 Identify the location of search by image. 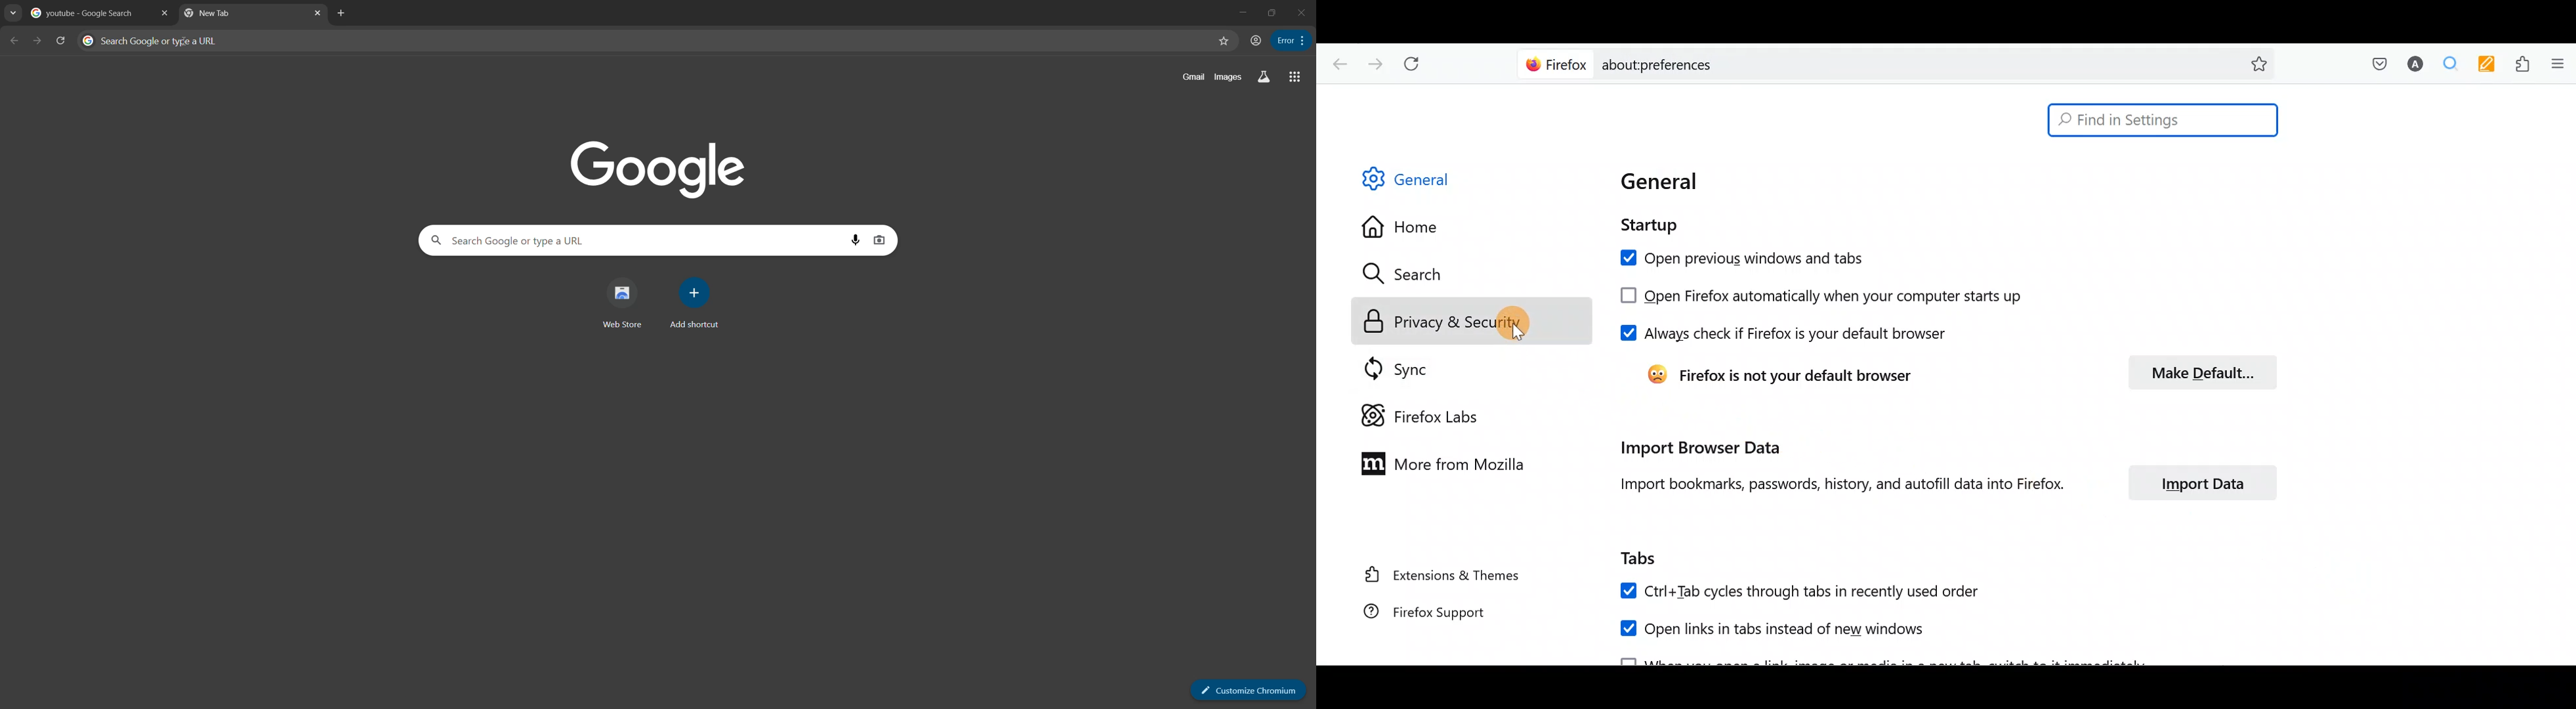
(880, 241).